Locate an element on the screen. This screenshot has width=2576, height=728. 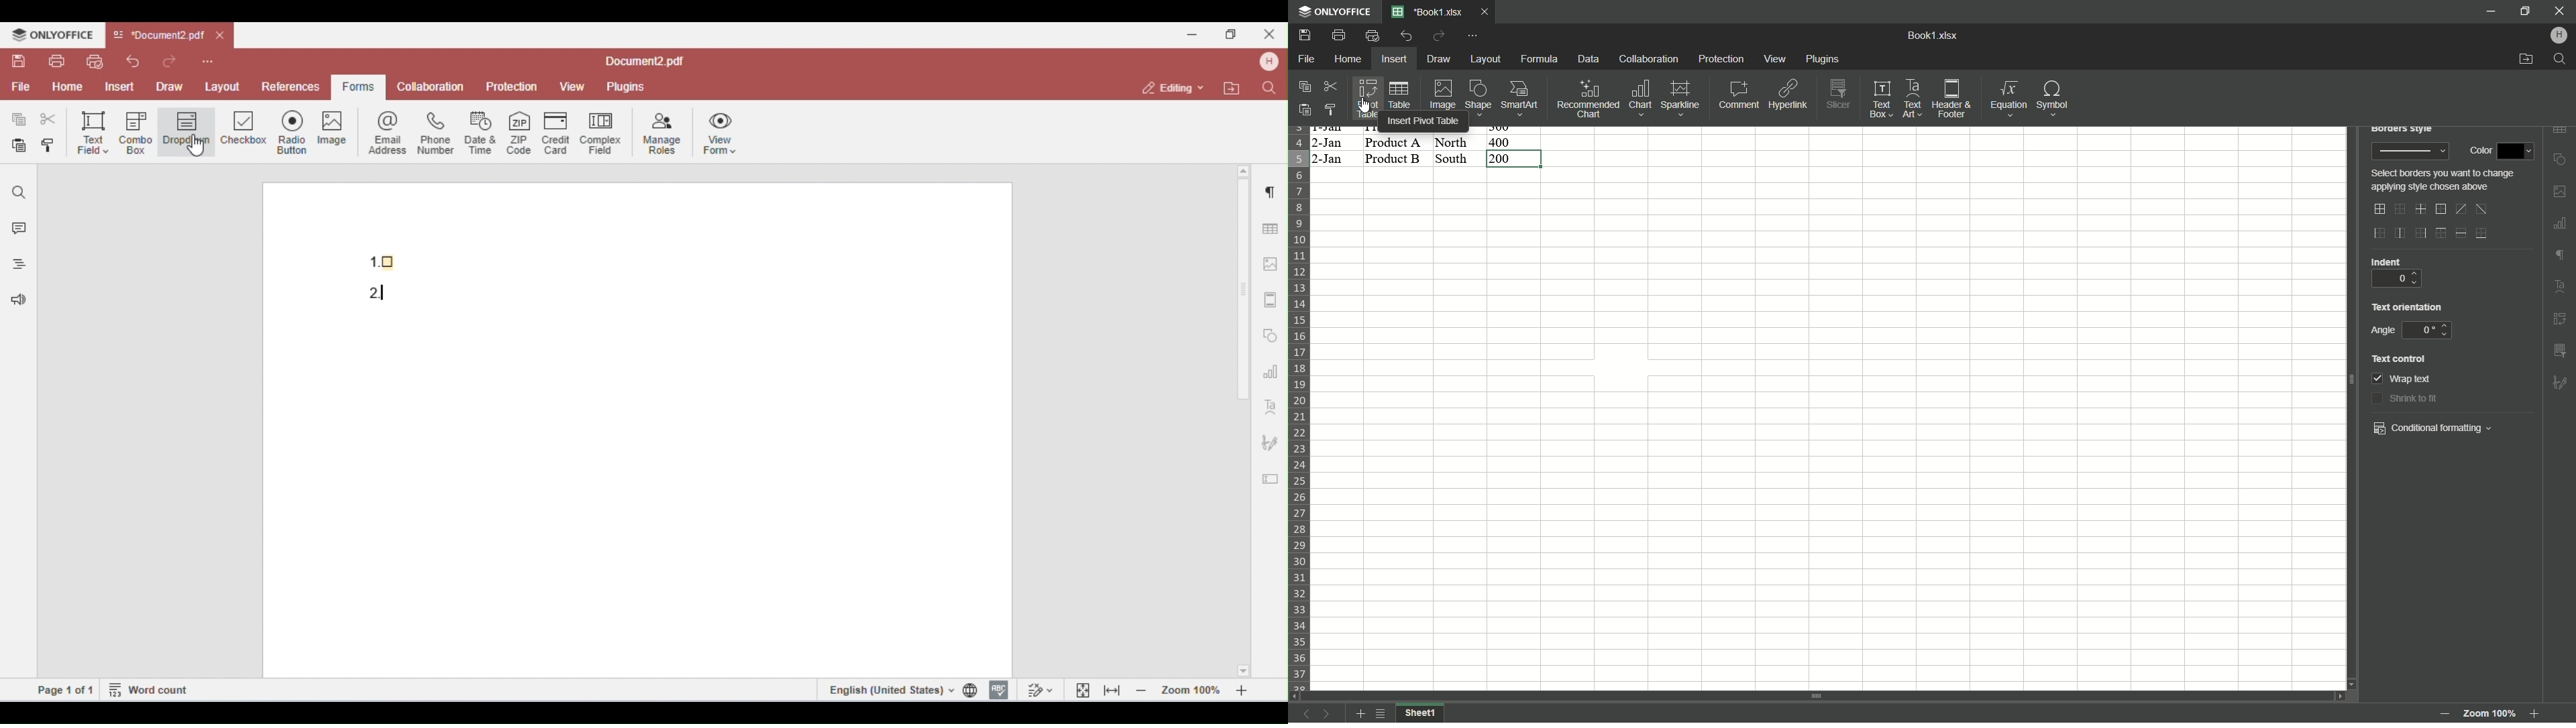
outer right border is located at coordinates (2419, 233).